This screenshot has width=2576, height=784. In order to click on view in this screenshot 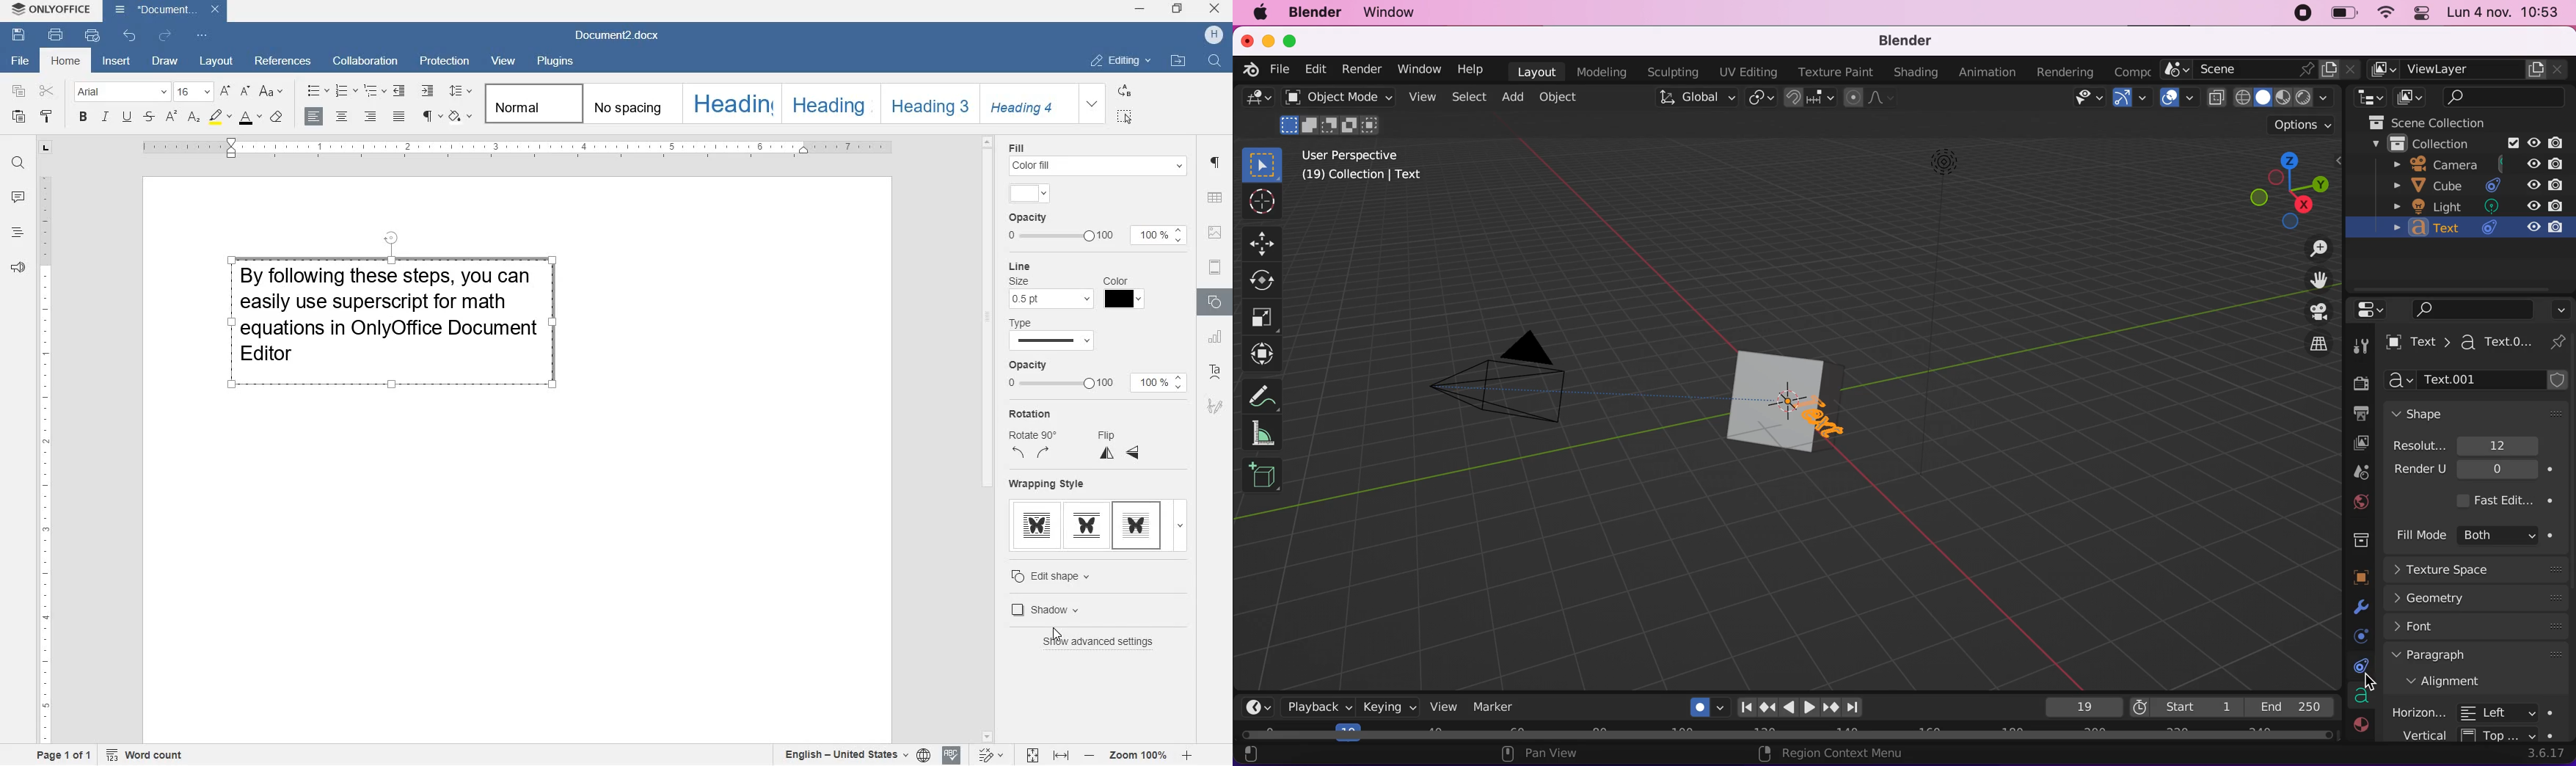, I will do `click(1426, 100)`.